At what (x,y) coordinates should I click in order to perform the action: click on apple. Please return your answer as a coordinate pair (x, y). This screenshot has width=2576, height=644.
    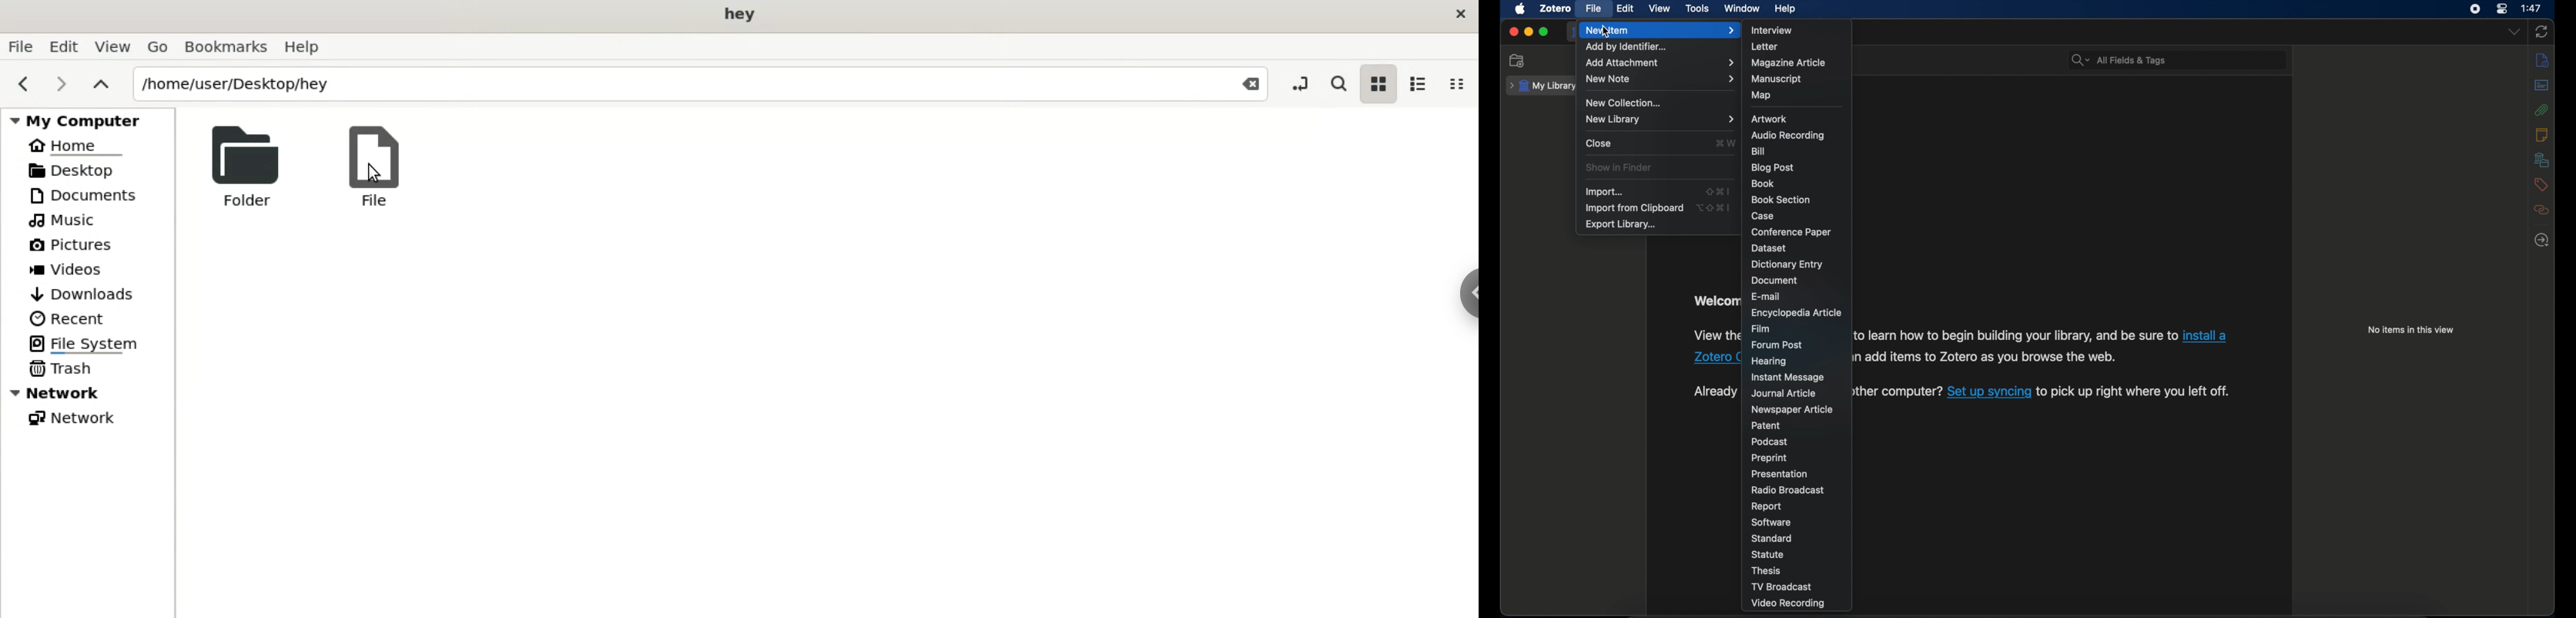
    Looking at the image, I should click on (1519, 9).